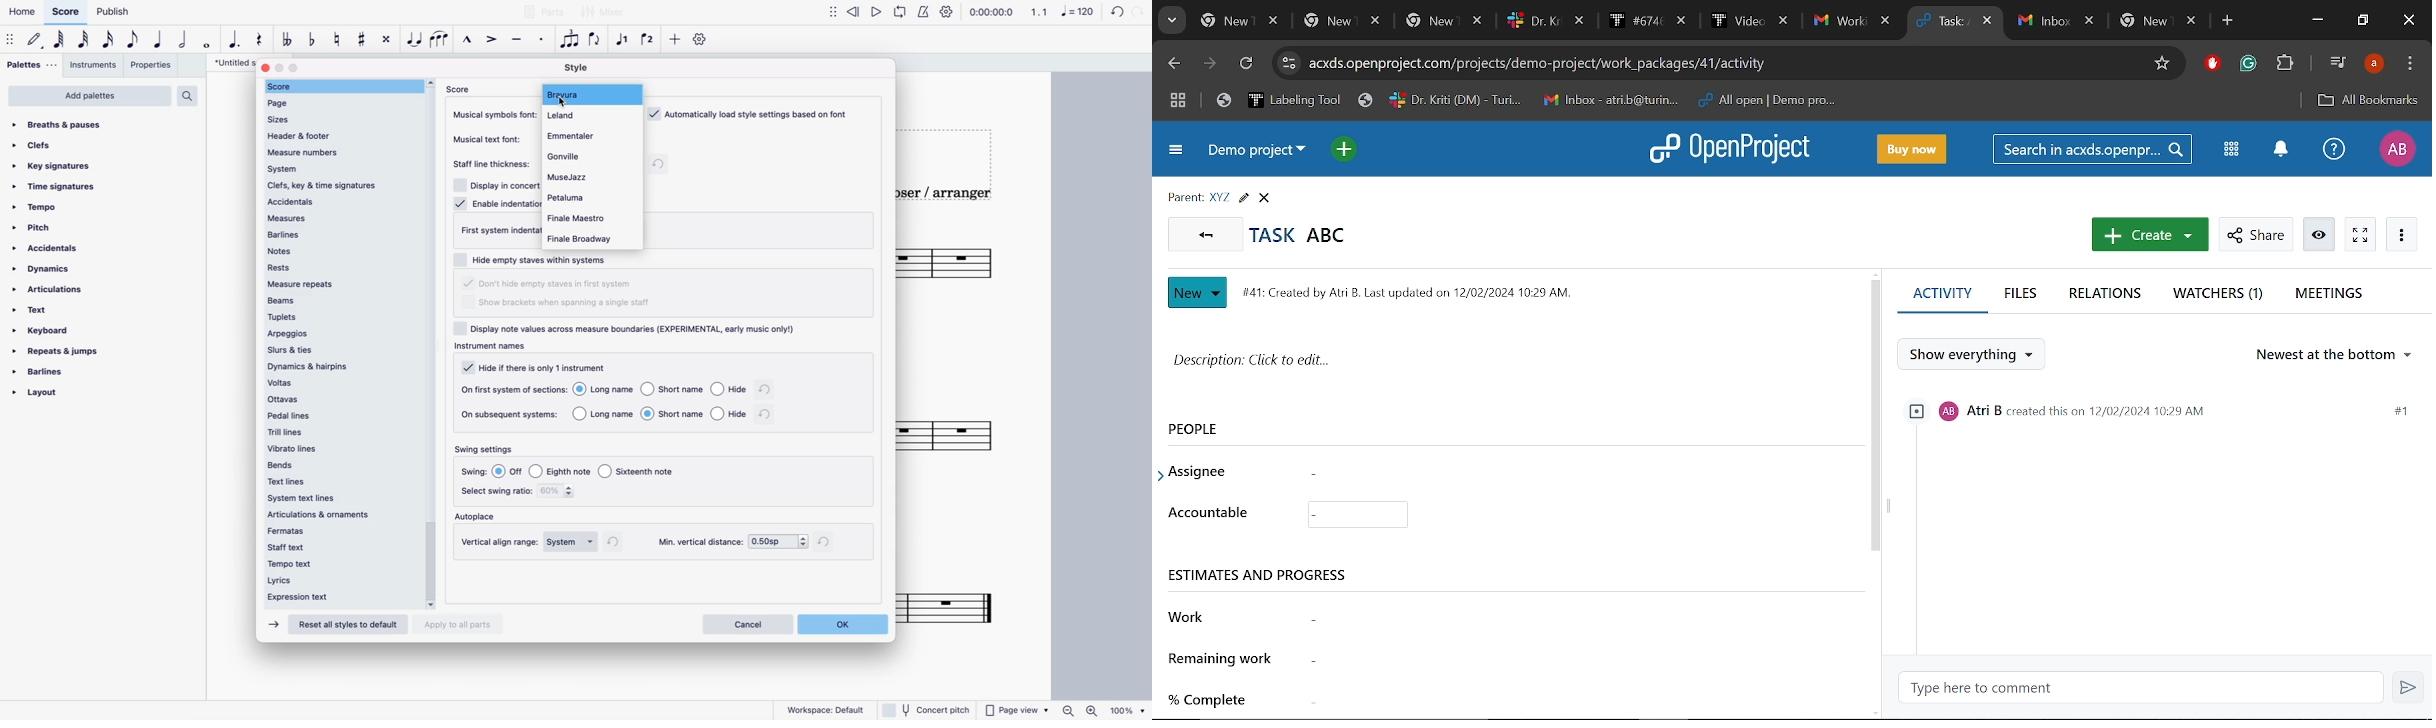 This screenshot has height=728, width=2436. What do you see at coordinates (588, 115) in the screenshot?
I see `leland` at bounding box center [588, 115].